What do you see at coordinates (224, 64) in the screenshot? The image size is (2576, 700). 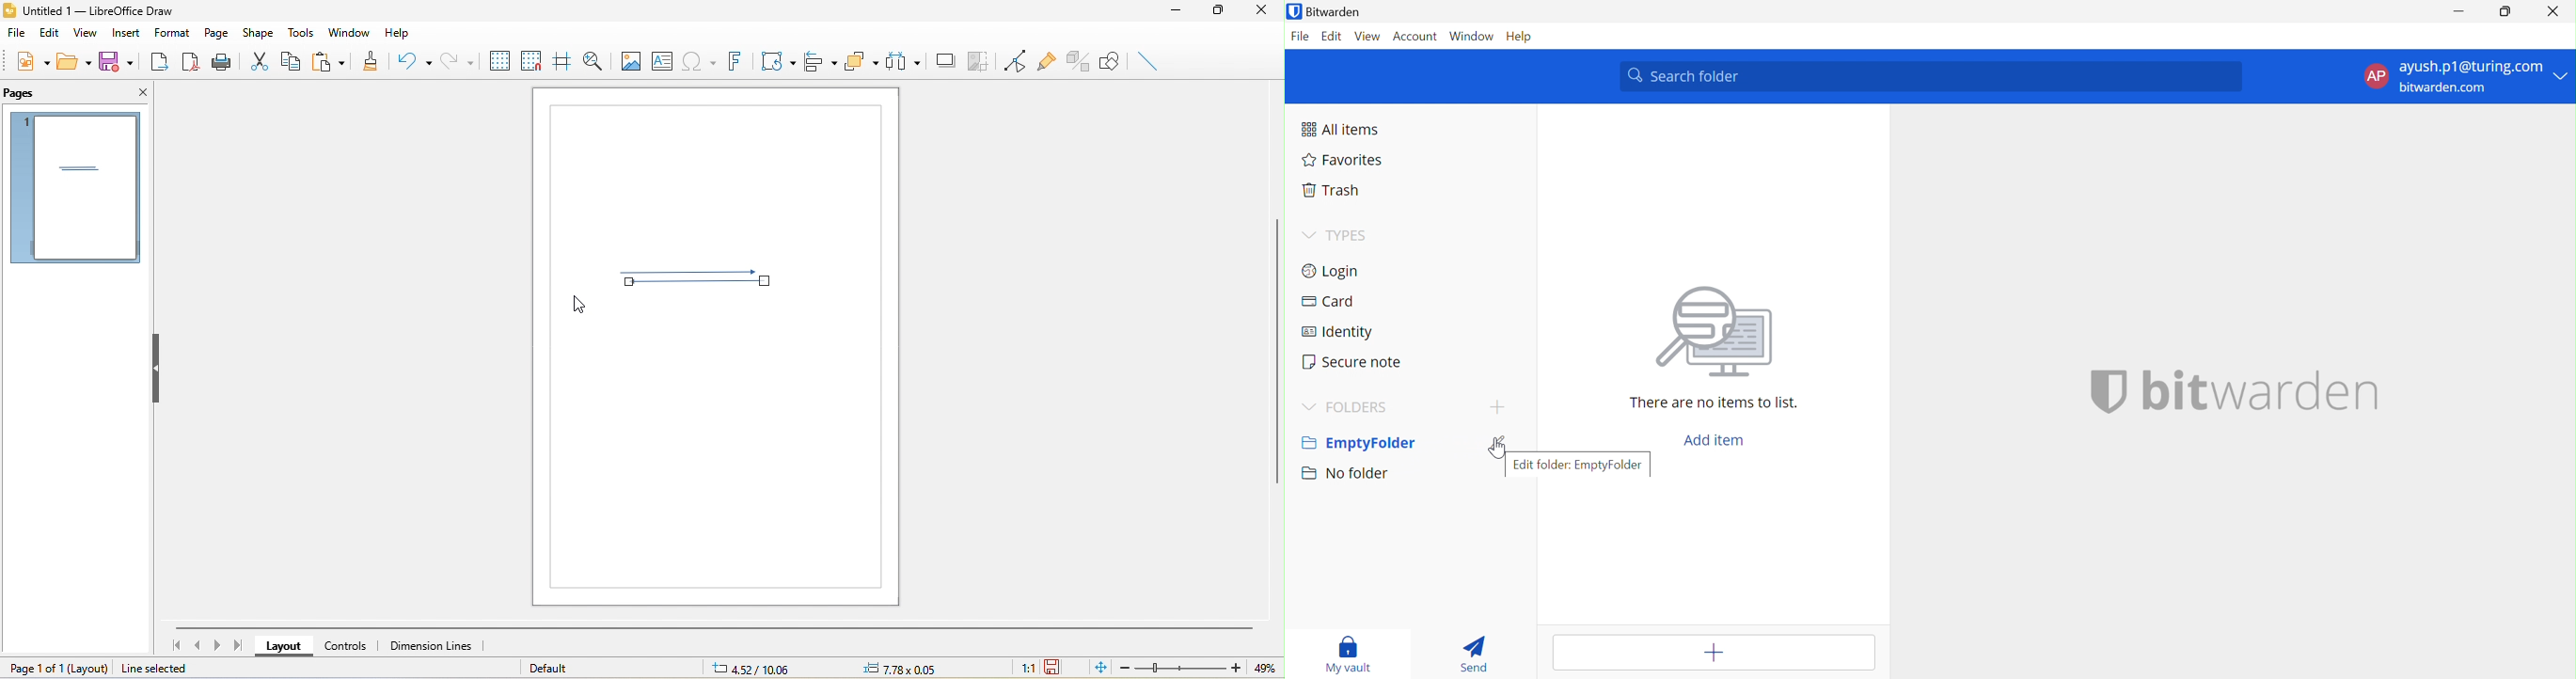 I see `print` at bounding box center [224, 64].